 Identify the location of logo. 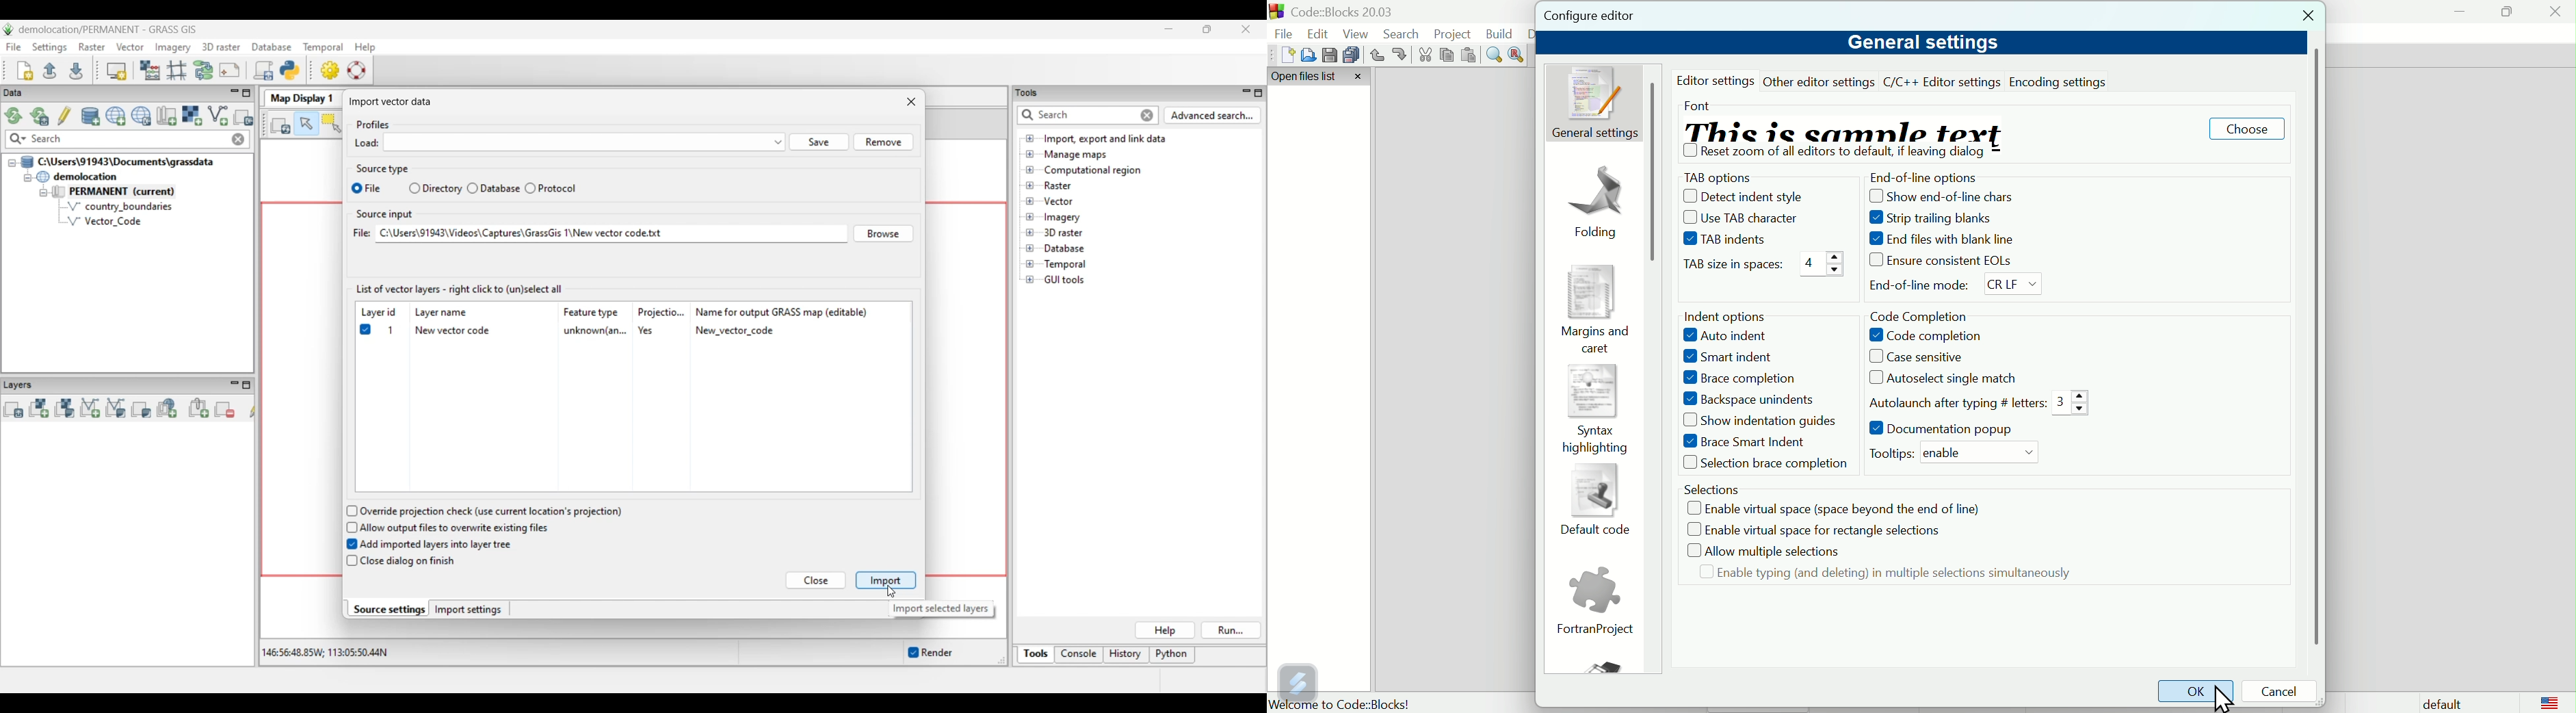
(2550, 702).